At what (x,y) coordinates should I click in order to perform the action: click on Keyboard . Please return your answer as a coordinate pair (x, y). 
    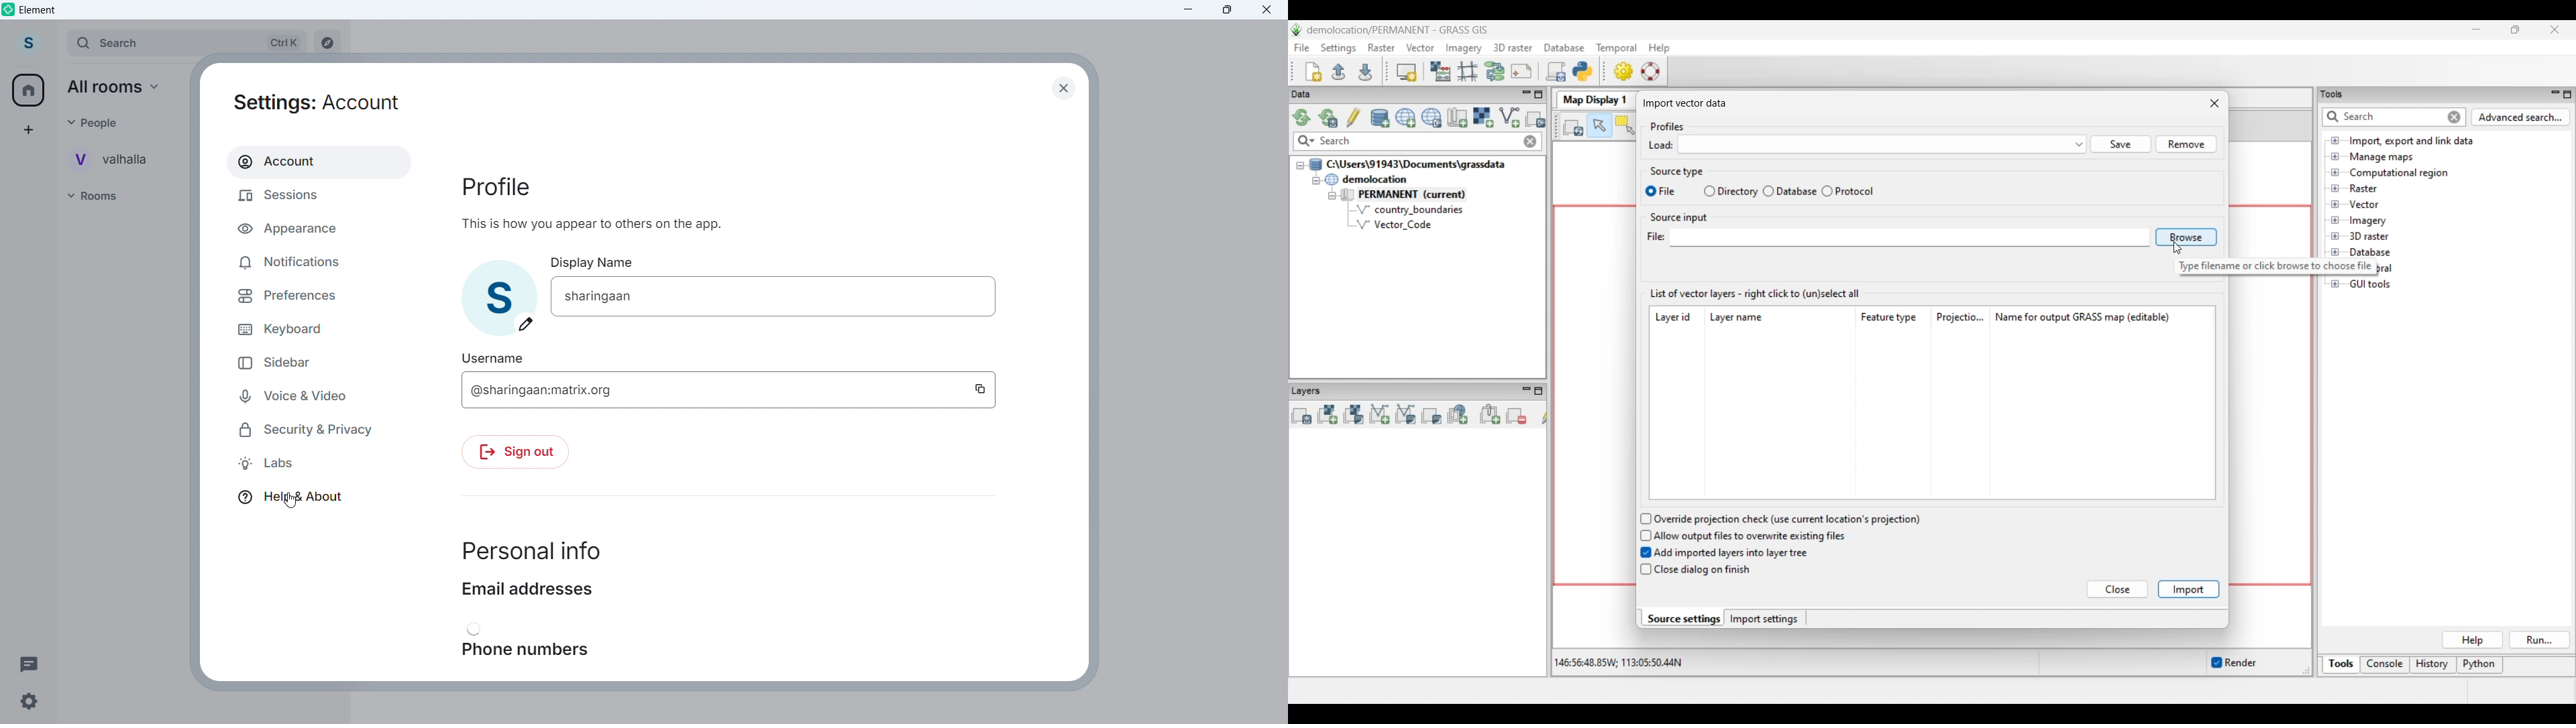
    Looking at the image, I should click on (280, 328).